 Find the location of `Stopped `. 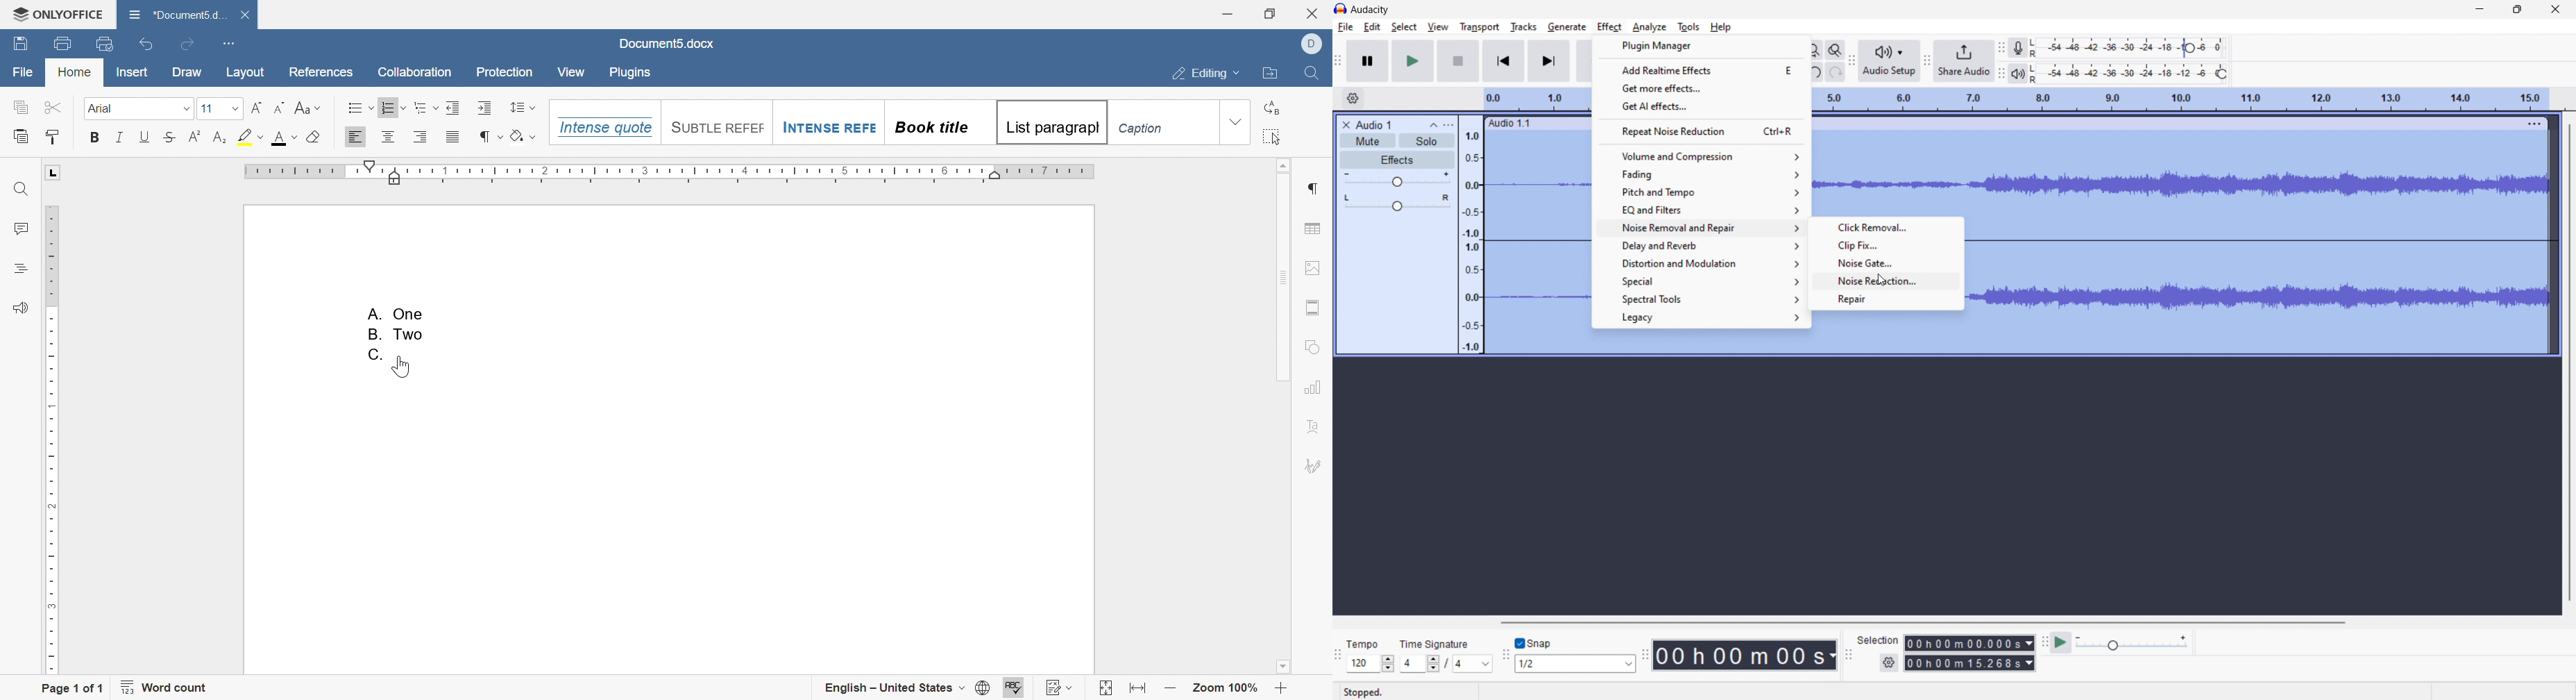

Stopped  is located at coordinates (1365, 692).